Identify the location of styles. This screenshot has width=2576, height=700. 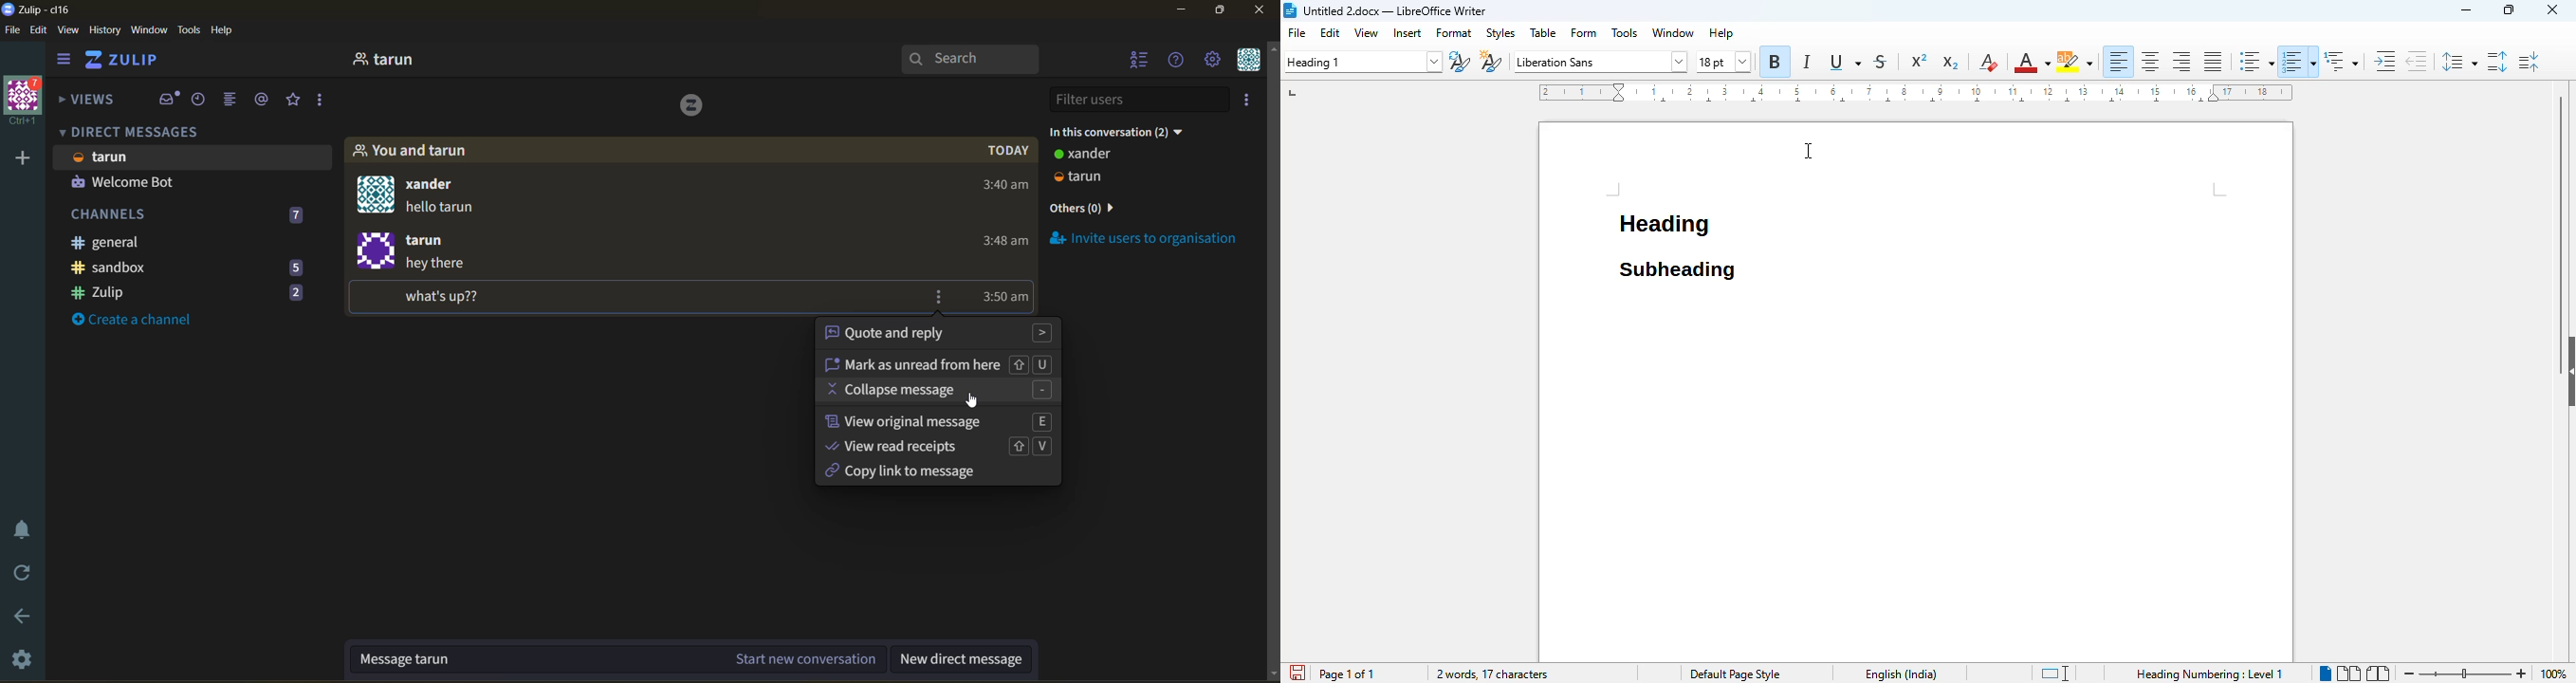
(1500, 34).